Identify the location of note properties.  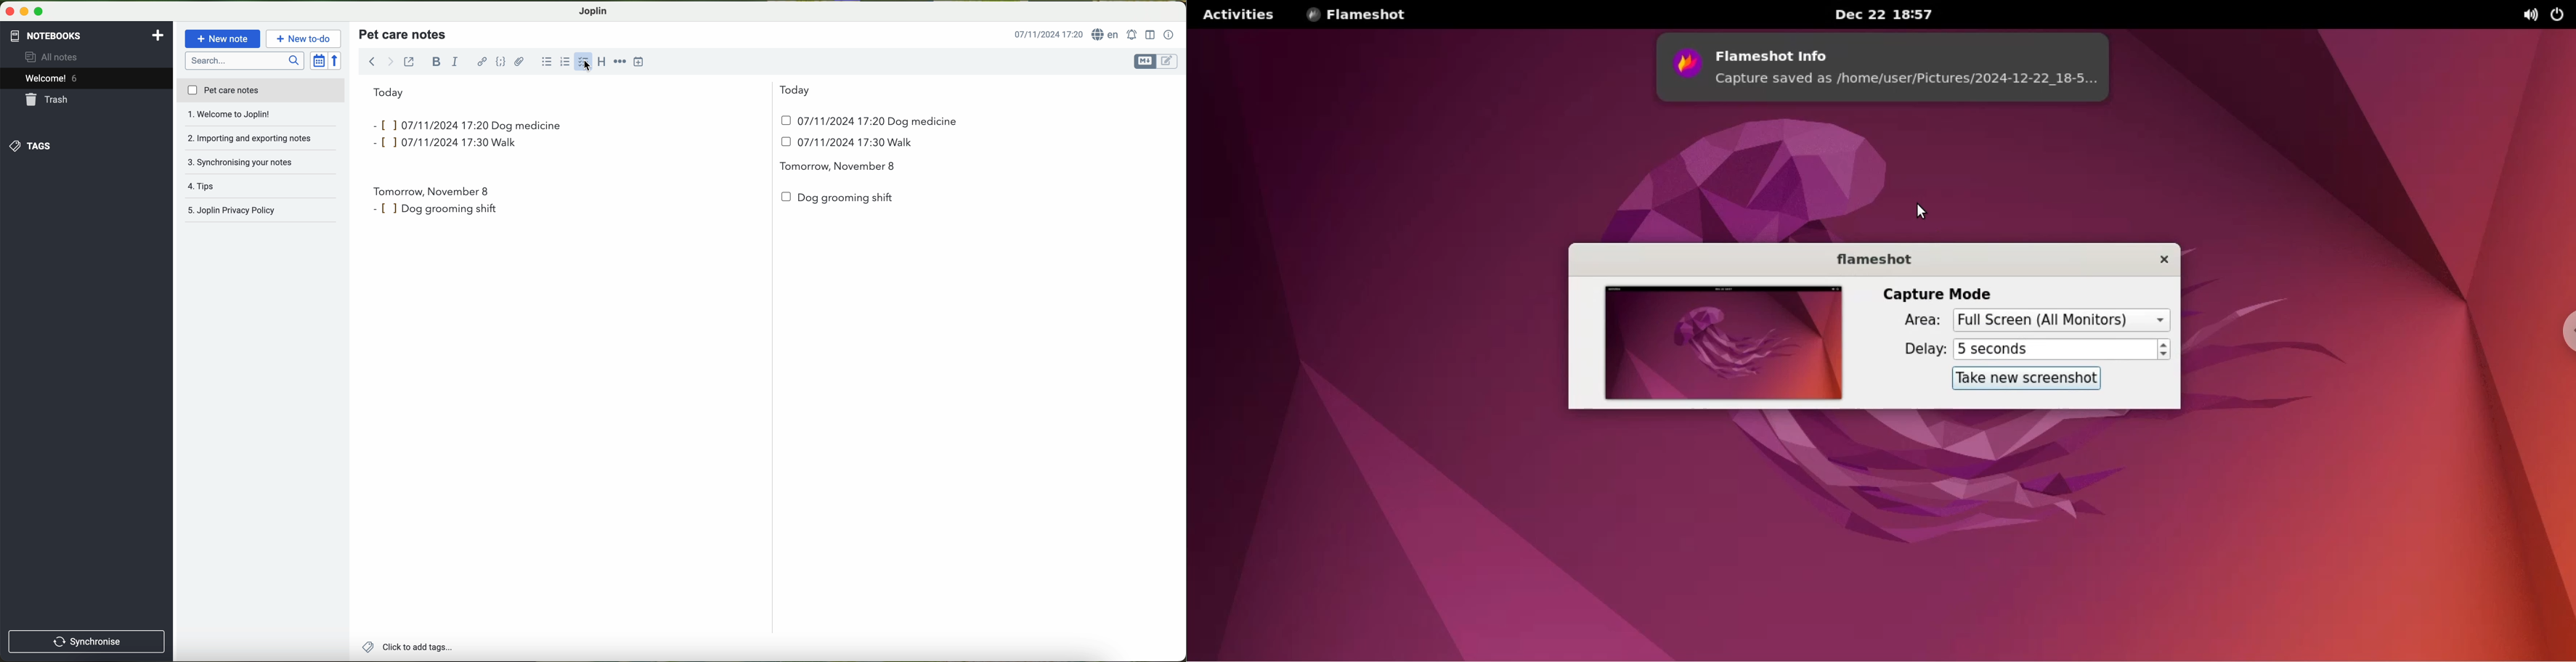
(1169, 35).